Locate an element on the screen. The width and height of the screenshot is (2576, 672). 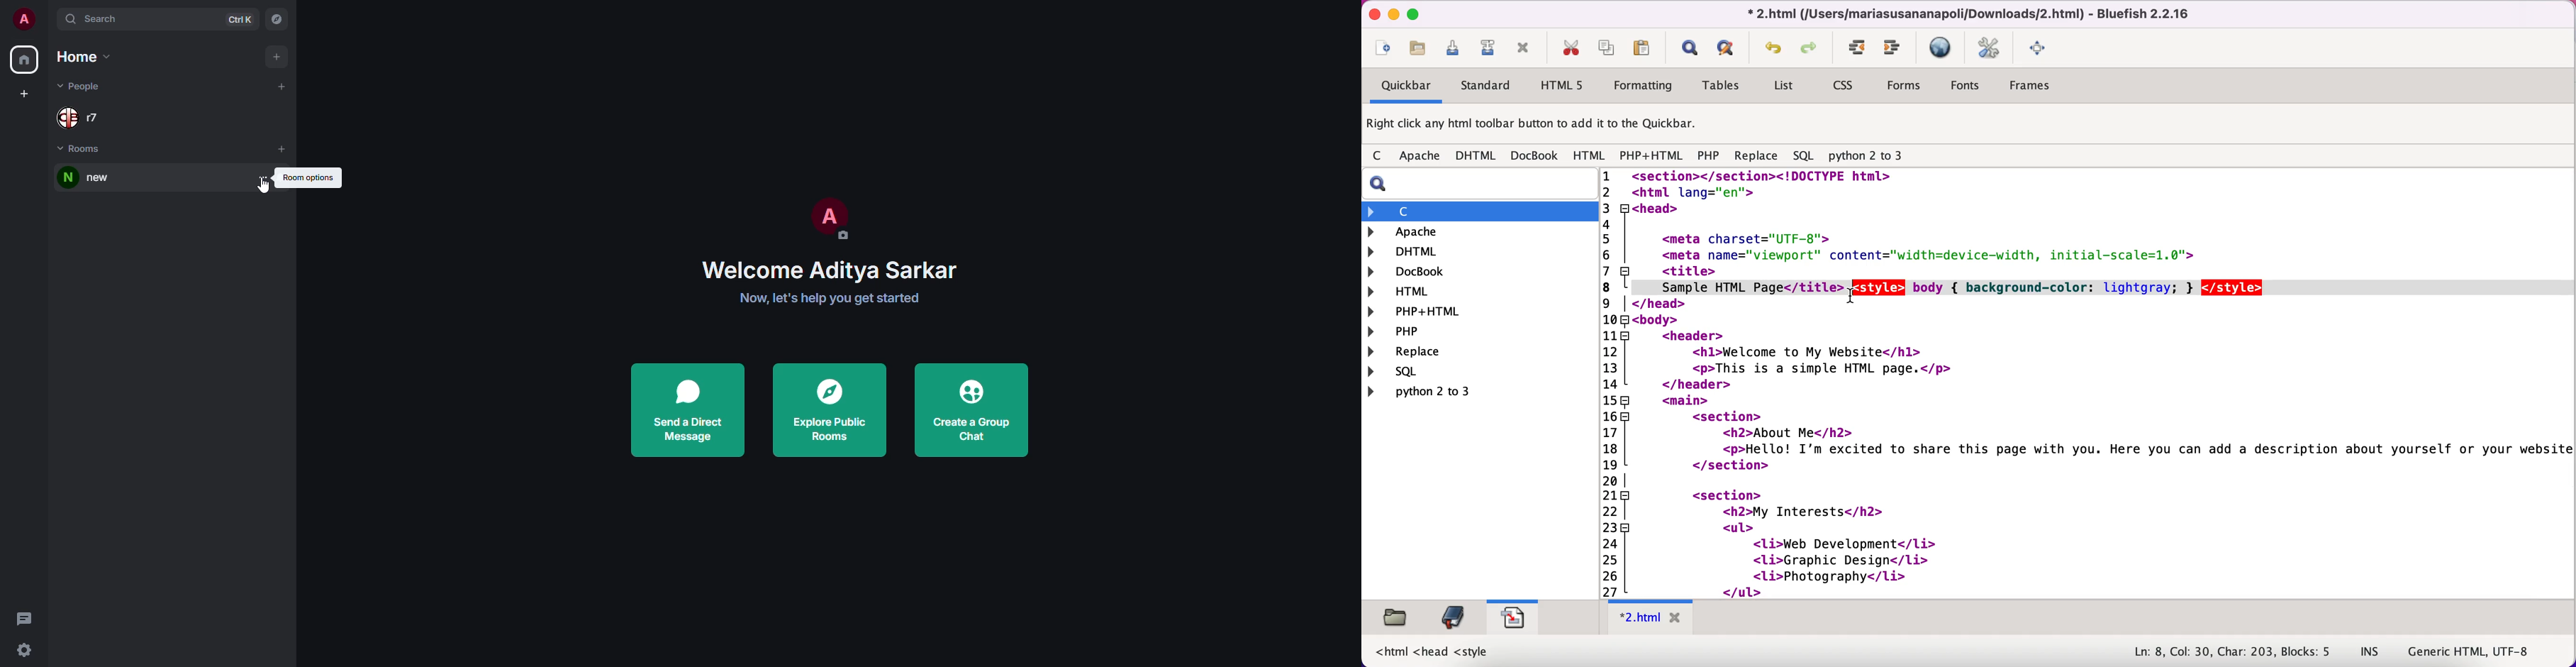
quick settings is located at coordinates (24, 651).